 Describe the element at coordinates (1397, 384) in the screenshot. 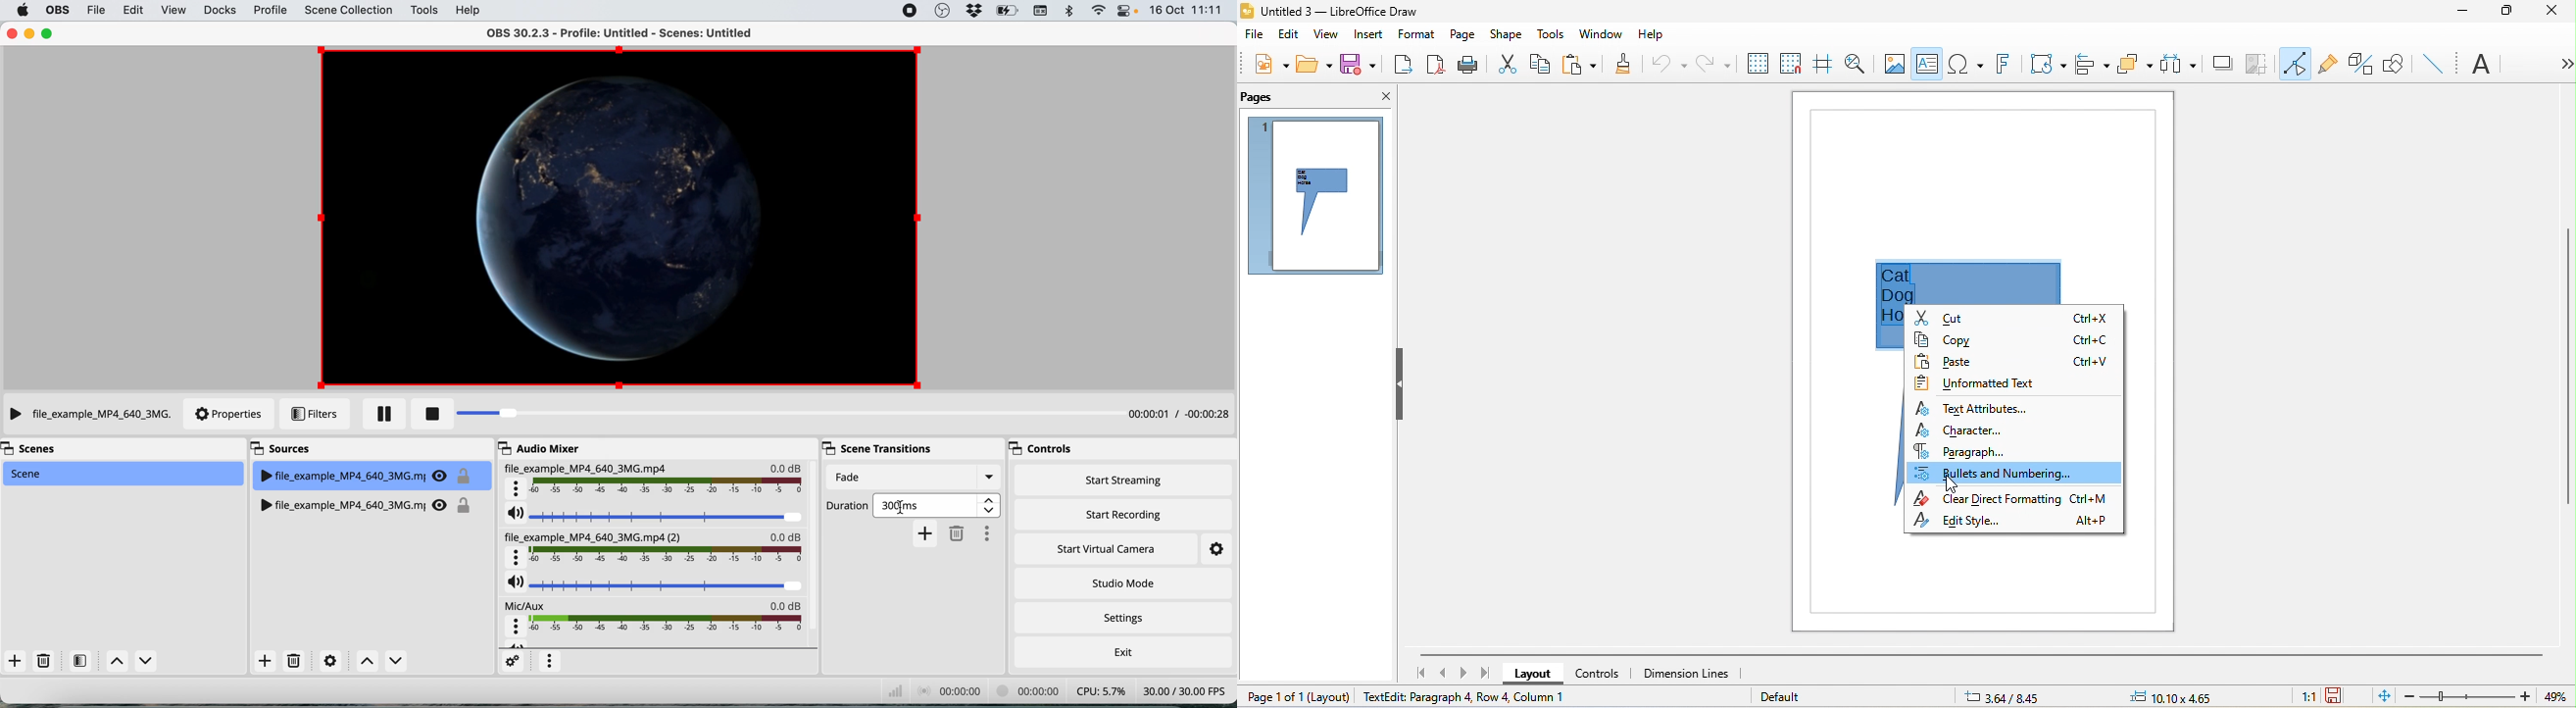

I see `hide` at that location.